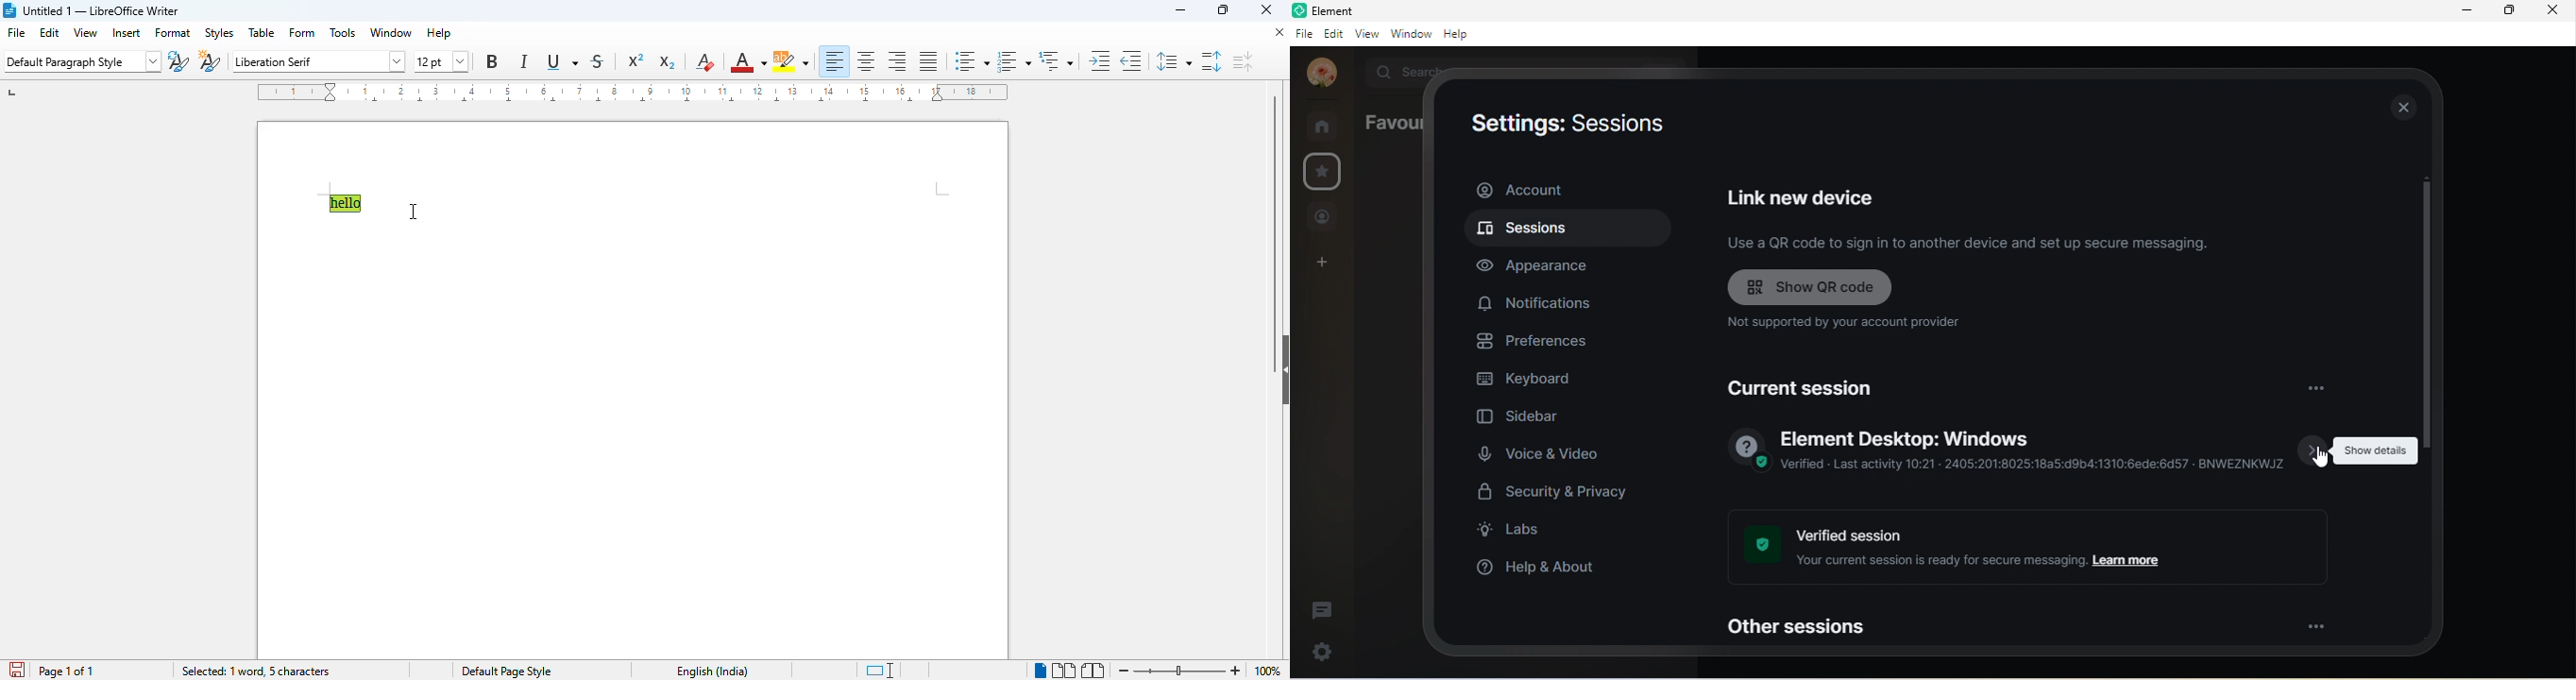 The image size is (2576, 700). Describe the element at coordinates (1750, 450) in the screenshot. I see `verified image` at that location.